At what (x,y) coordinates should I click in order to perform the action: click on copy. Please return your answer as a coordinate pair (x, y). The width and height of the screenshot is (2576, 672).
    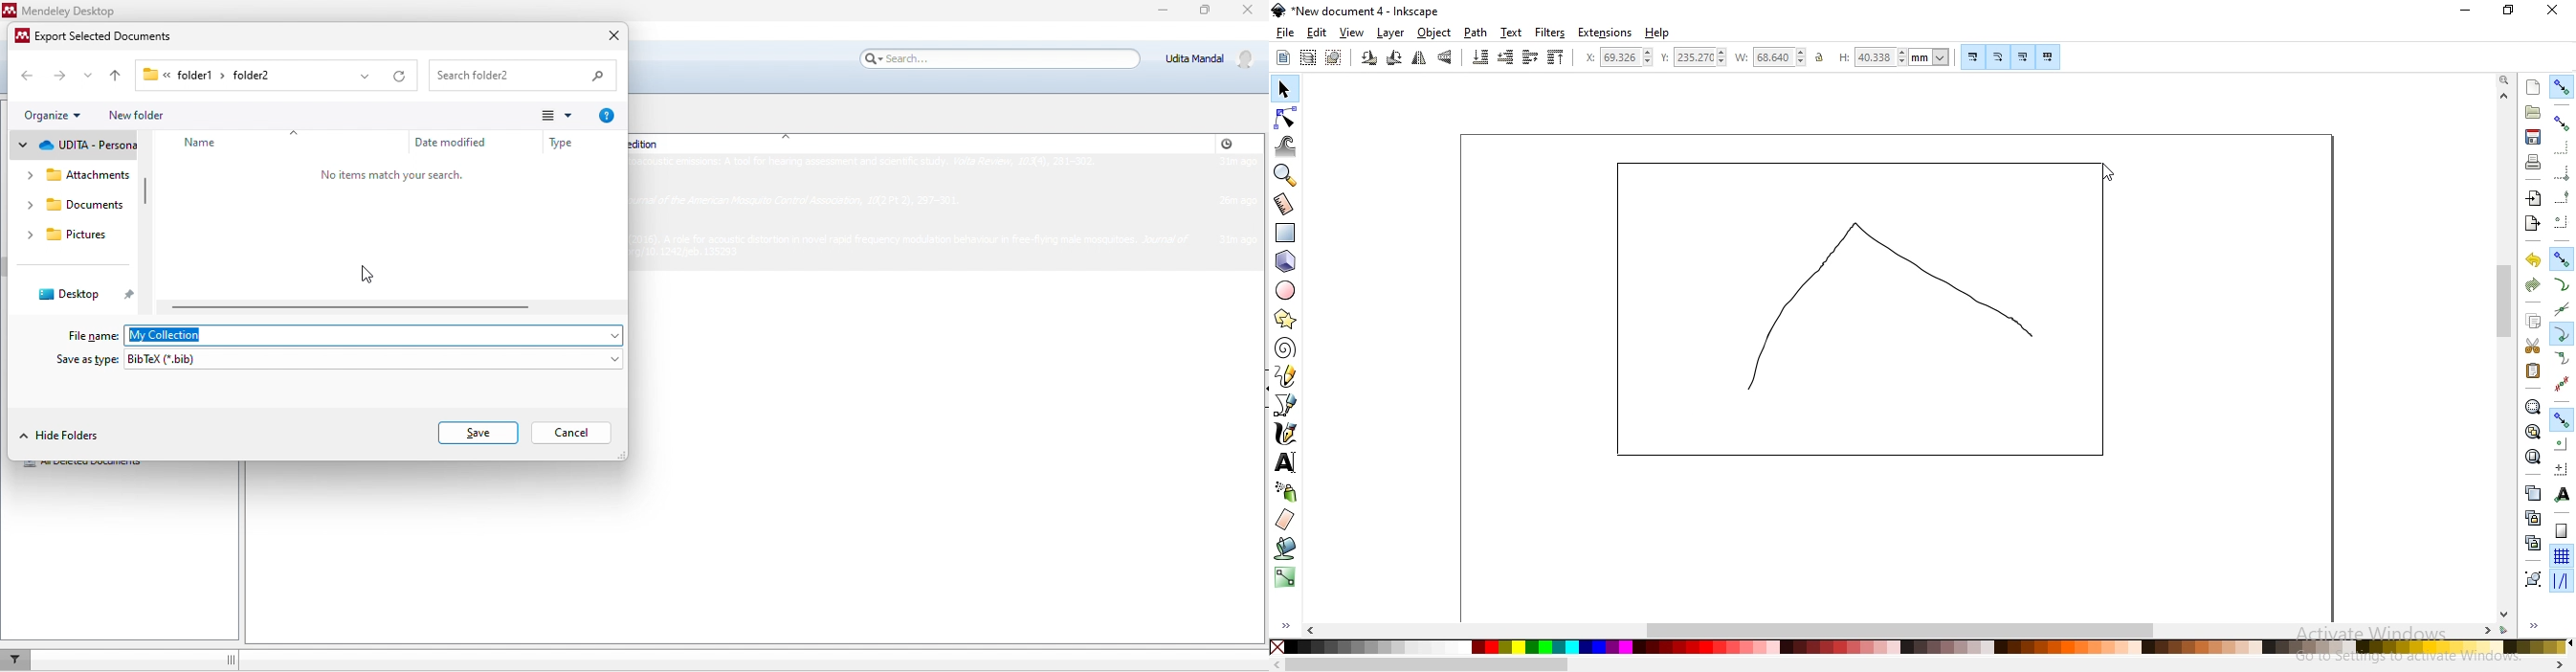
    Looking at the image, I should click on (2532, 319).